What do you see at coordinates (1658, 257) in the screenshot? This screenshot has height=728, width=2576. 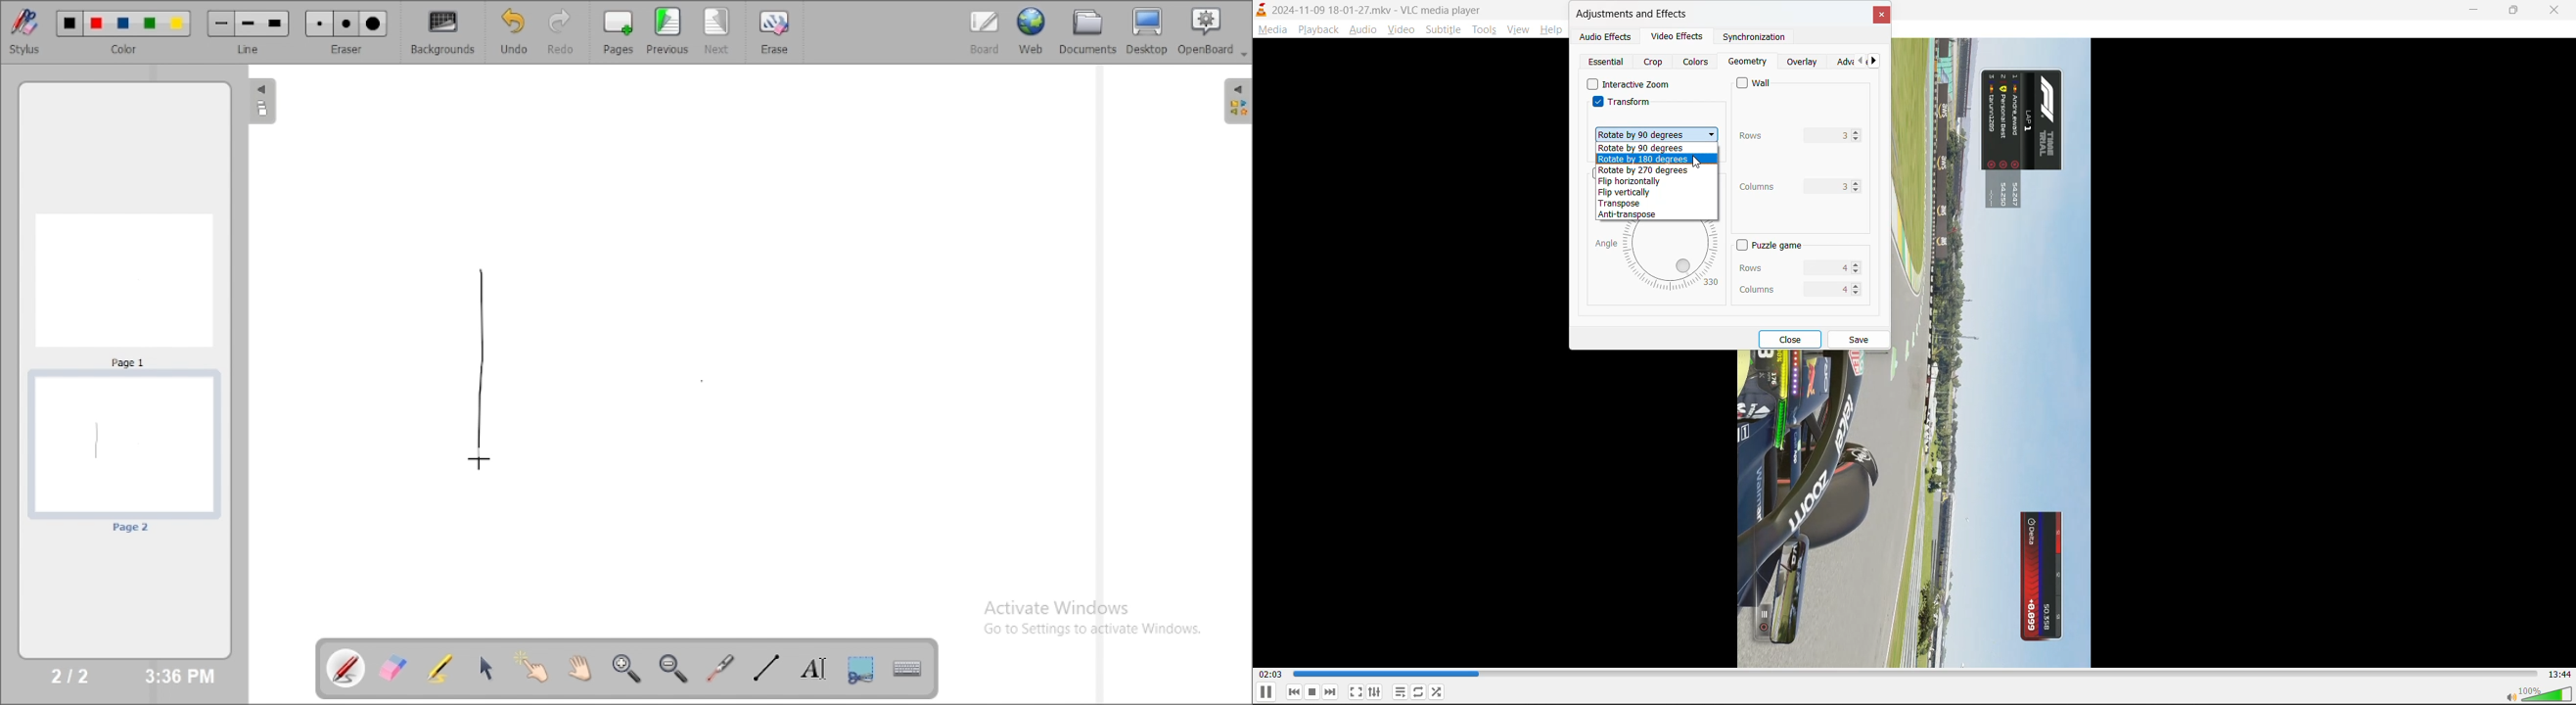 I see `rotation dial` at bounding box center [1658, 257].